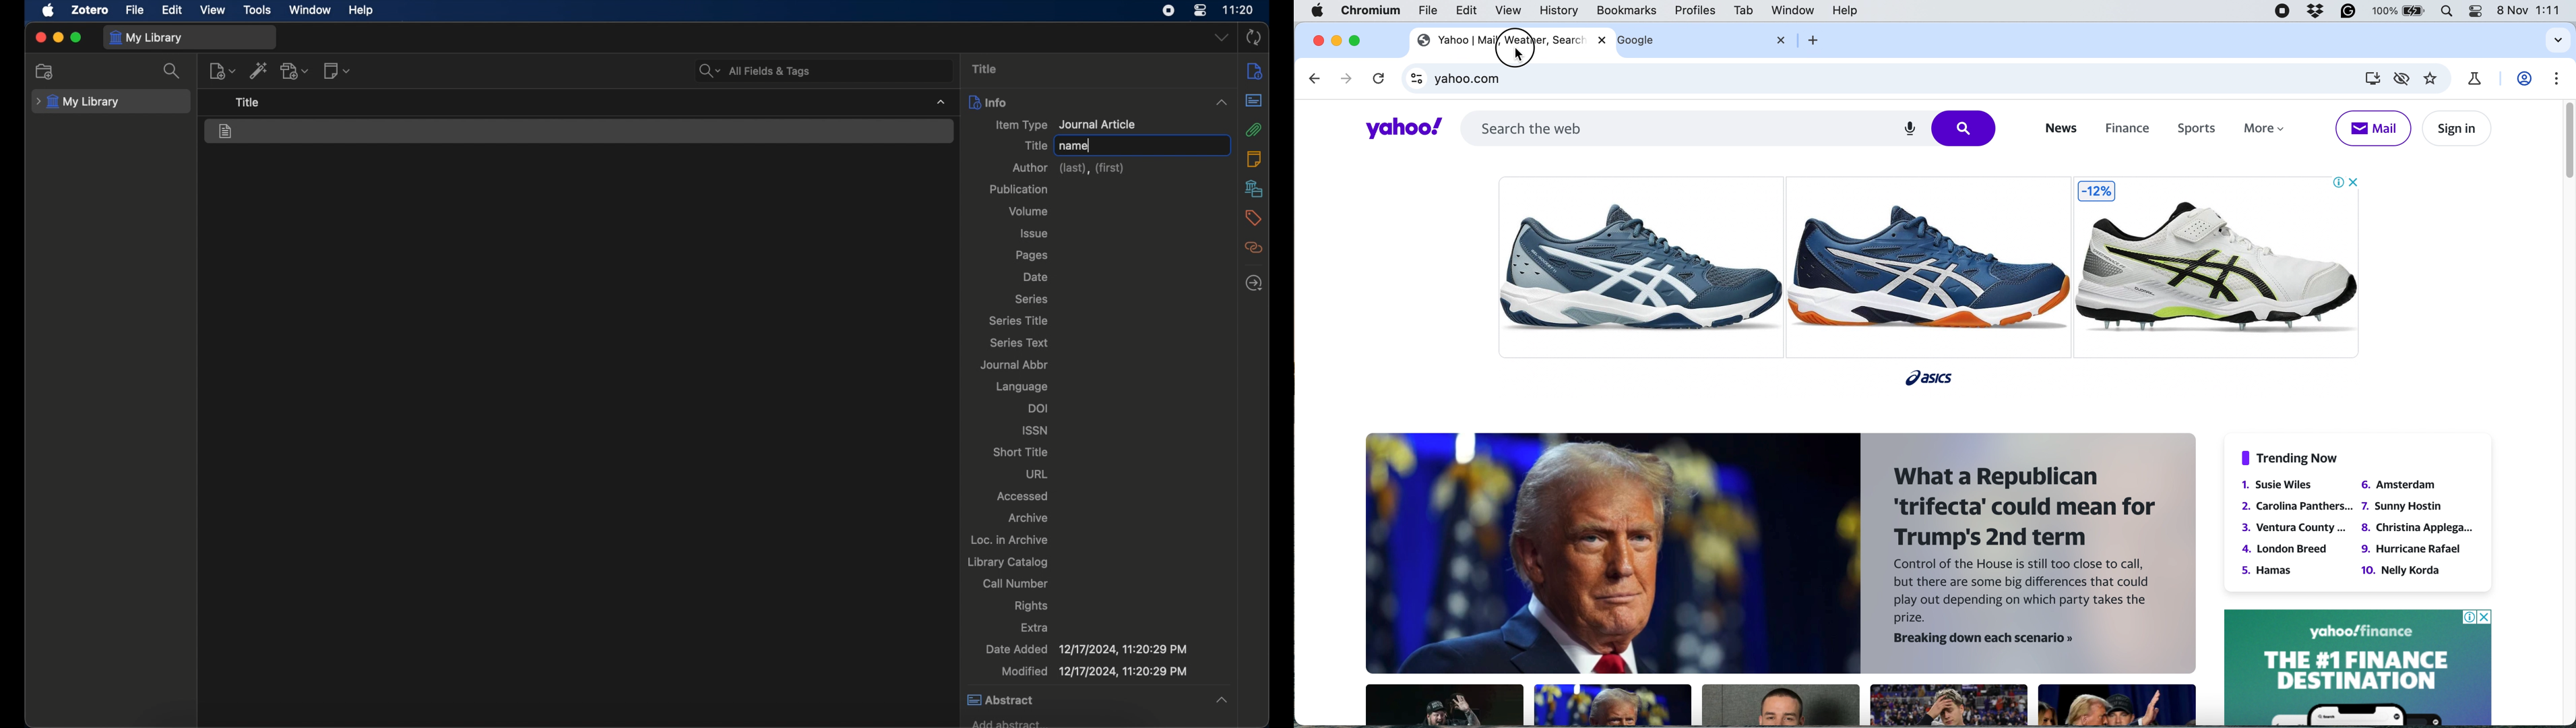 The image size is (2576, 728). Describe the element at coordinates (145, 38) in the screenshot. I see `my library` at that location.